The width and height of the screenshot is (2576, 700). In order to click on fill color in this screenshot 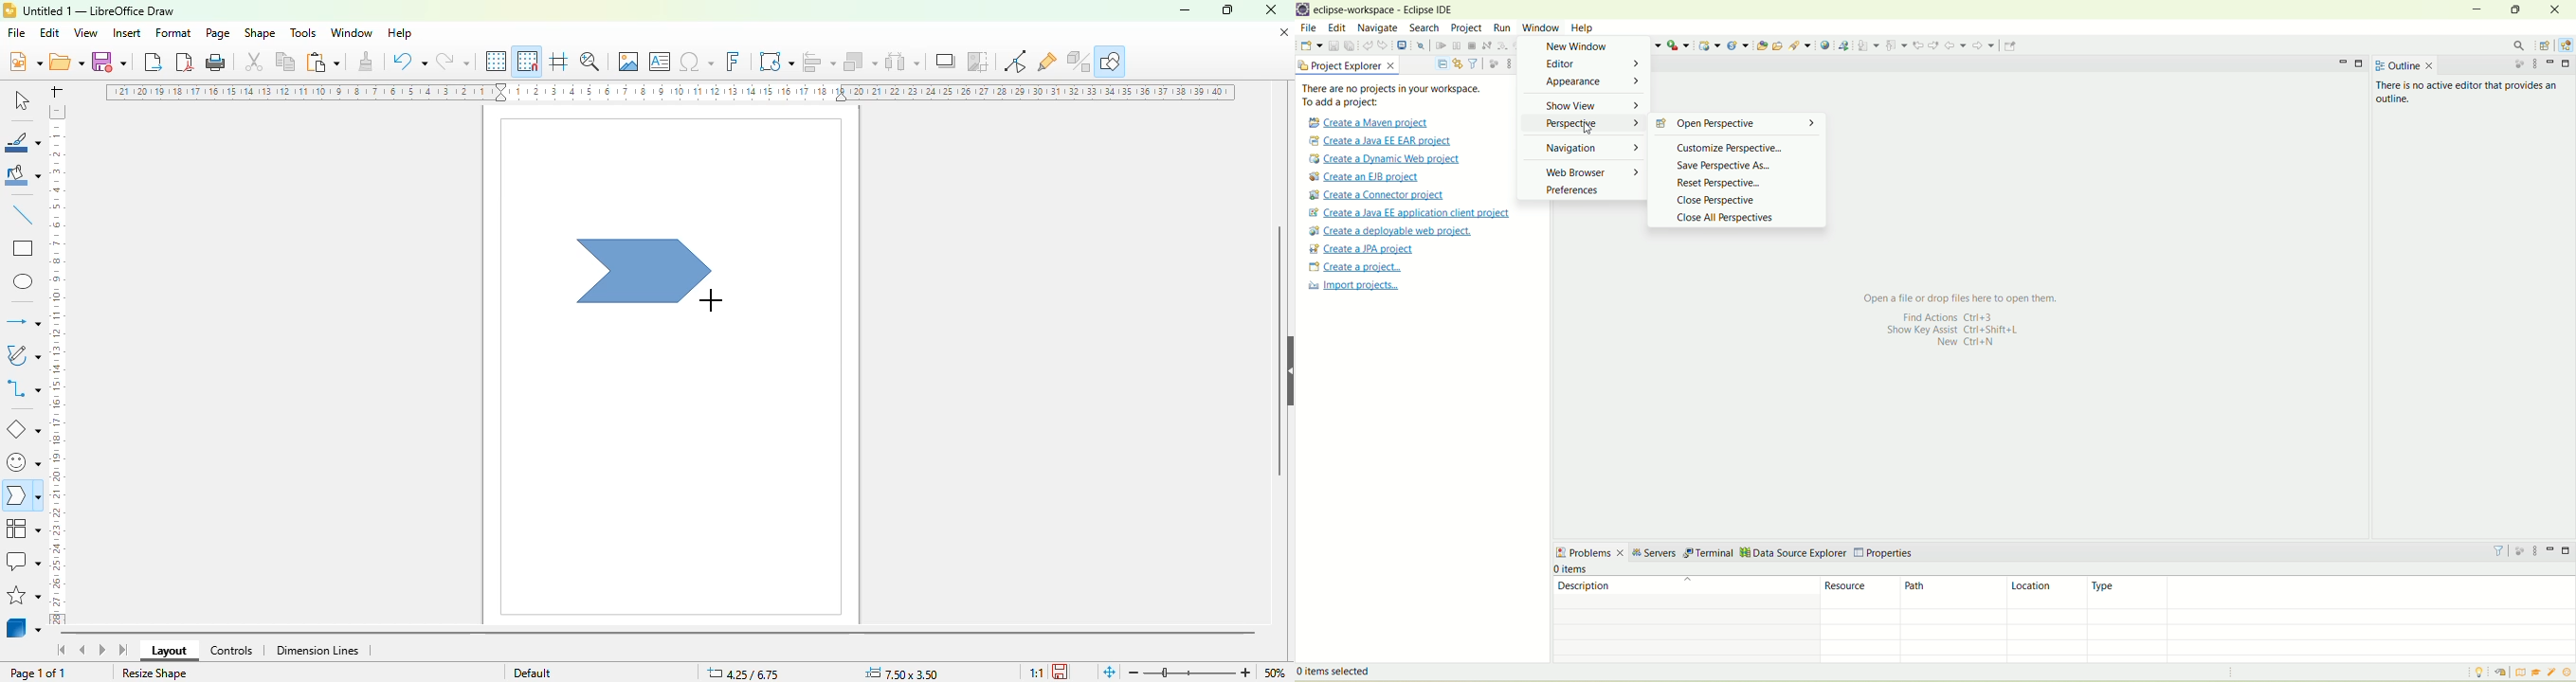, I will do `click(24, 175)`.